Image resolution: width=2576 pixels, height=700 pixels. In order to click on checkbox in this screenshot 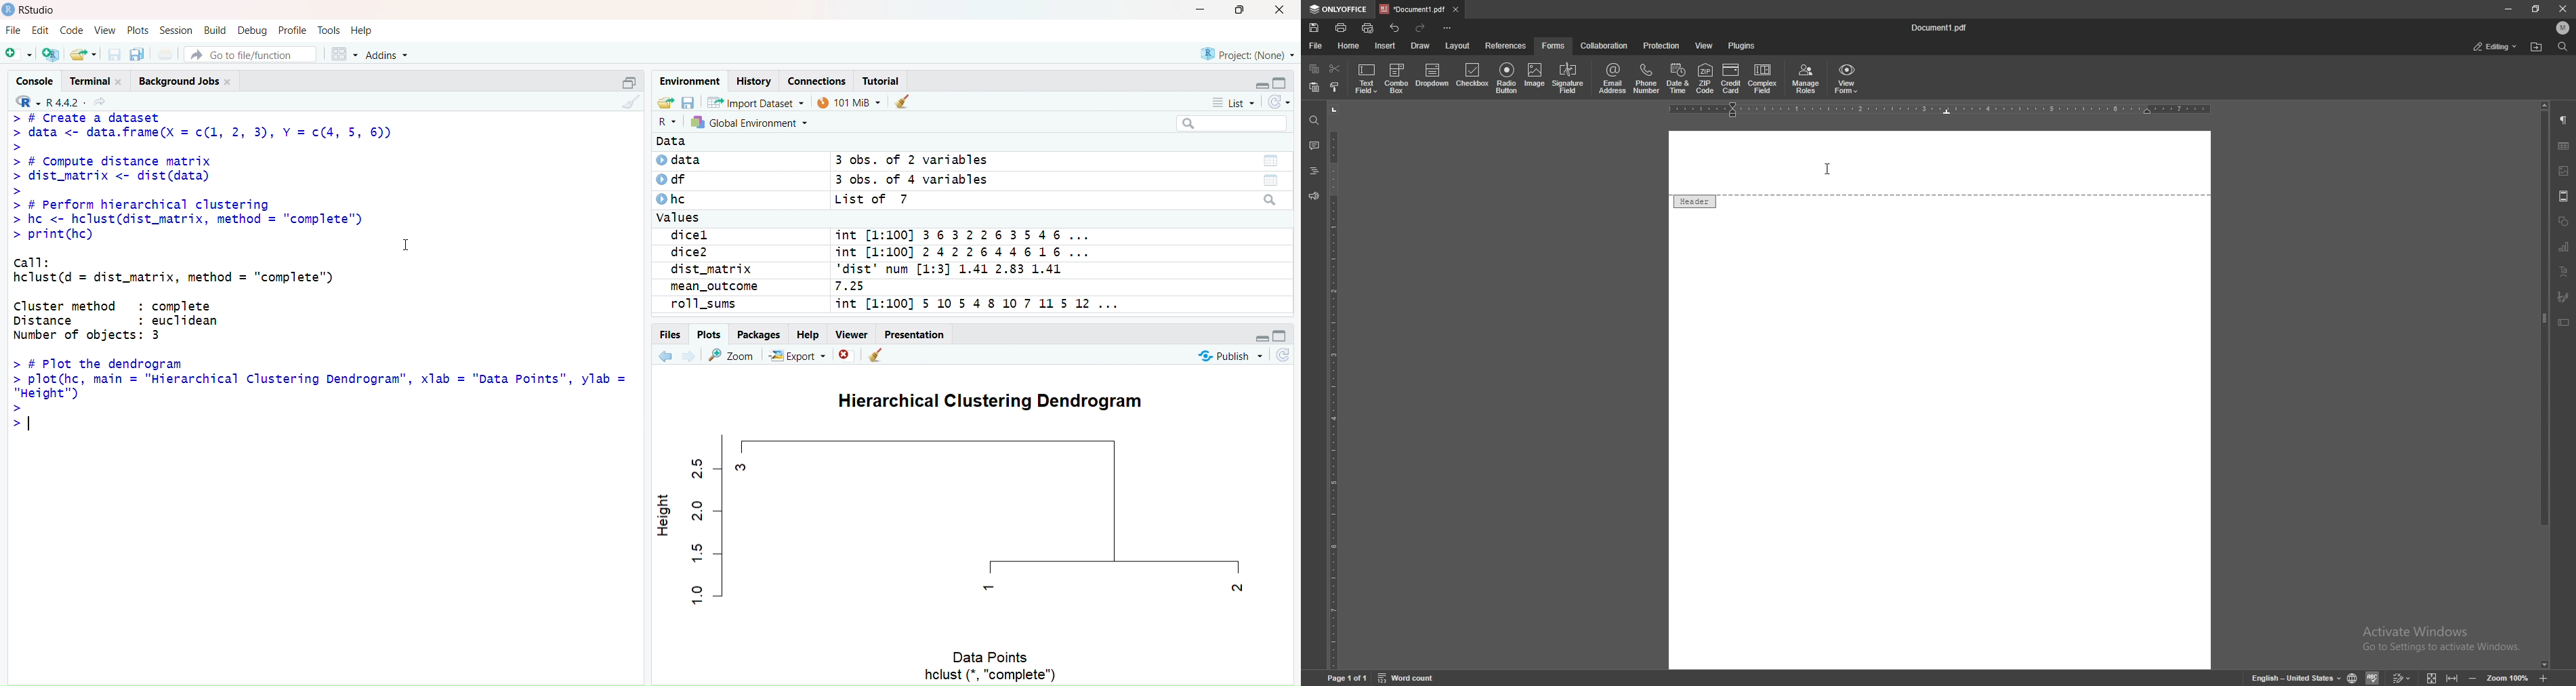, I will do `click(1472, 77)`.